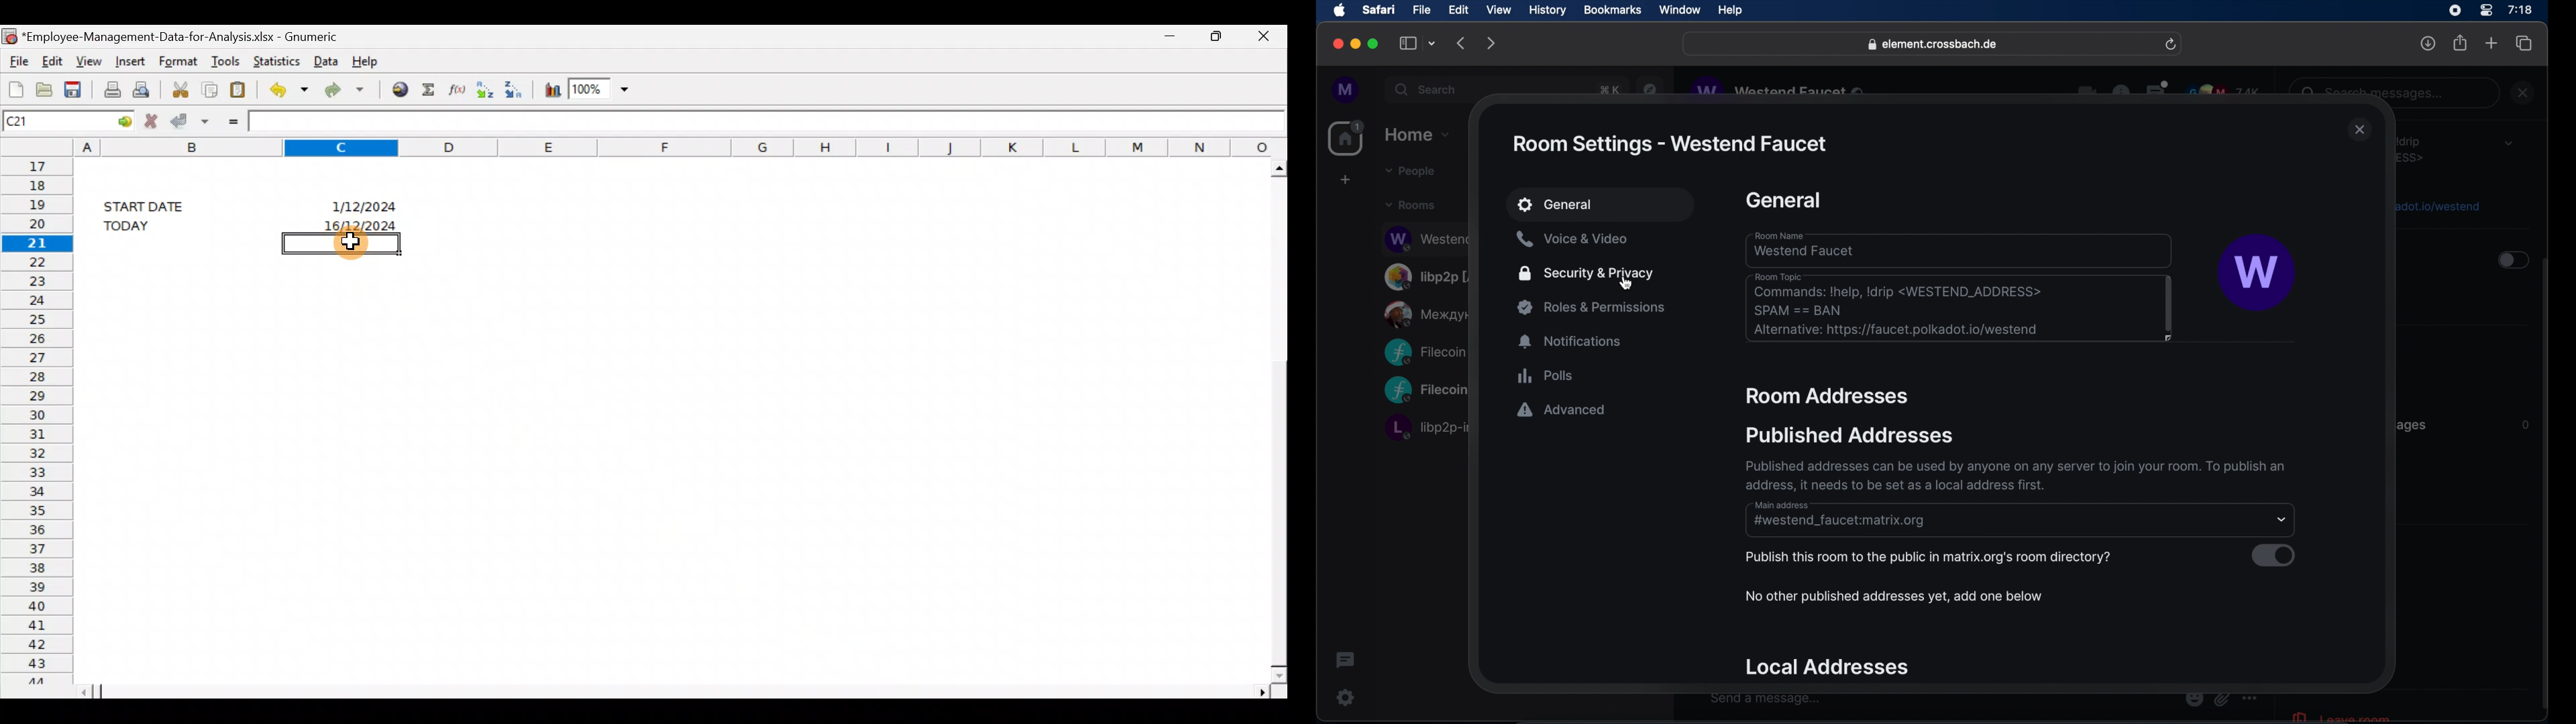 The width and height of the screenshot is (2576, 728). What do you see at coordinates (13, 86) in the screenshot?
I see `Create a new workbook` at bounding box center [13, 86].